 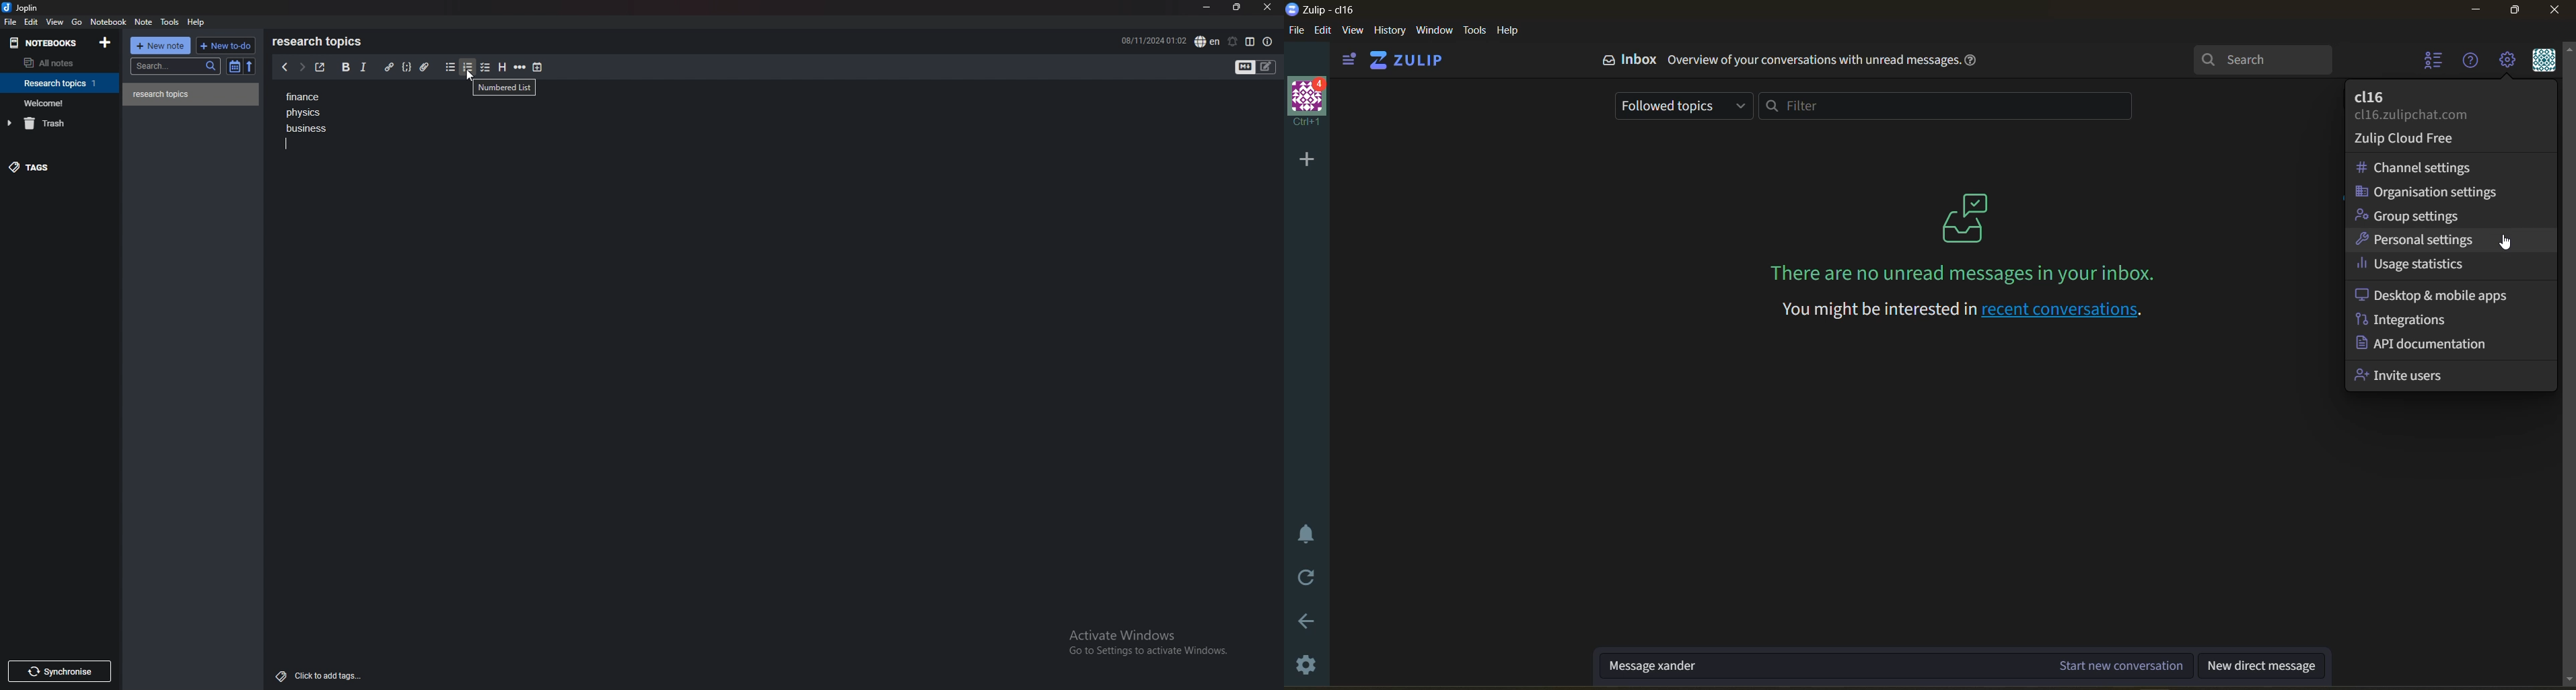 I want to click on organisation settings, so click(x=2431, y=193).